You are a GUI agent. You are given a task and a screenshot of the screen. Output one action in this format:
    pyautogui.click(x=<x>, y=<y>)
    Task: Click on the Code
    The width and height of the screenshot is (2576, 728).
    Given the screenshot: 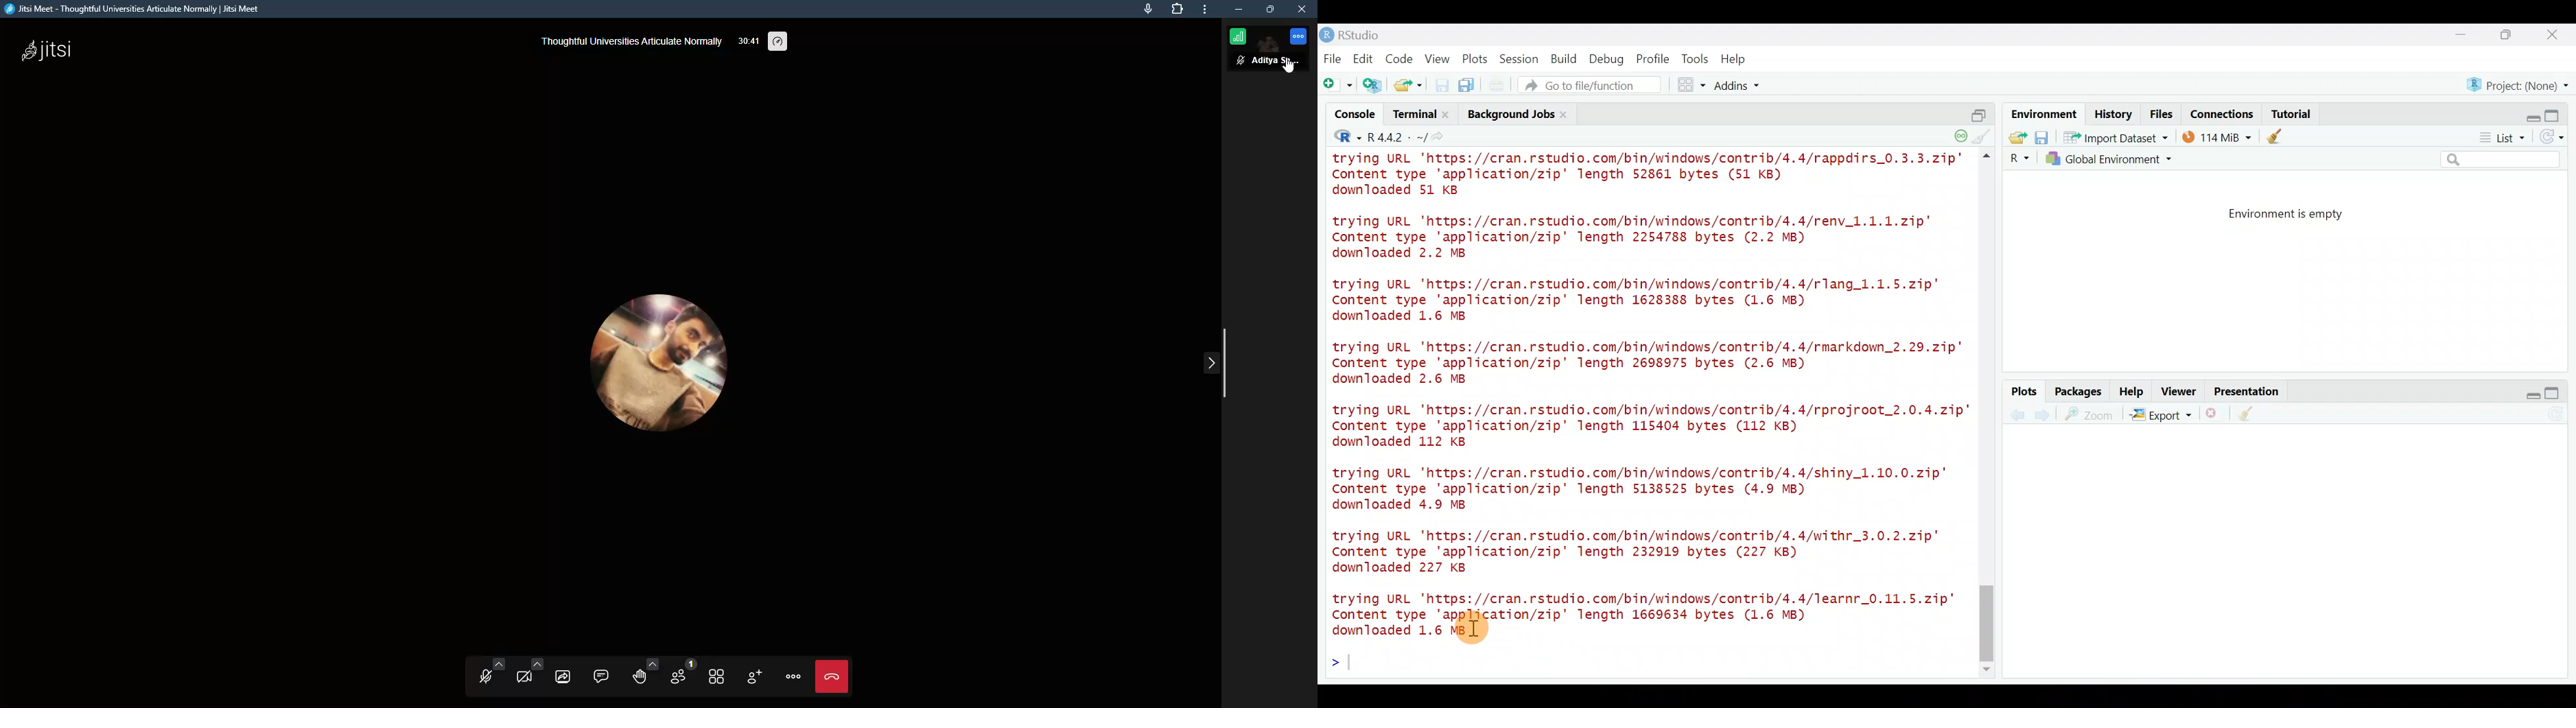 What is the action you would take?
    pyautogui.click(x=1401, y=58)
    